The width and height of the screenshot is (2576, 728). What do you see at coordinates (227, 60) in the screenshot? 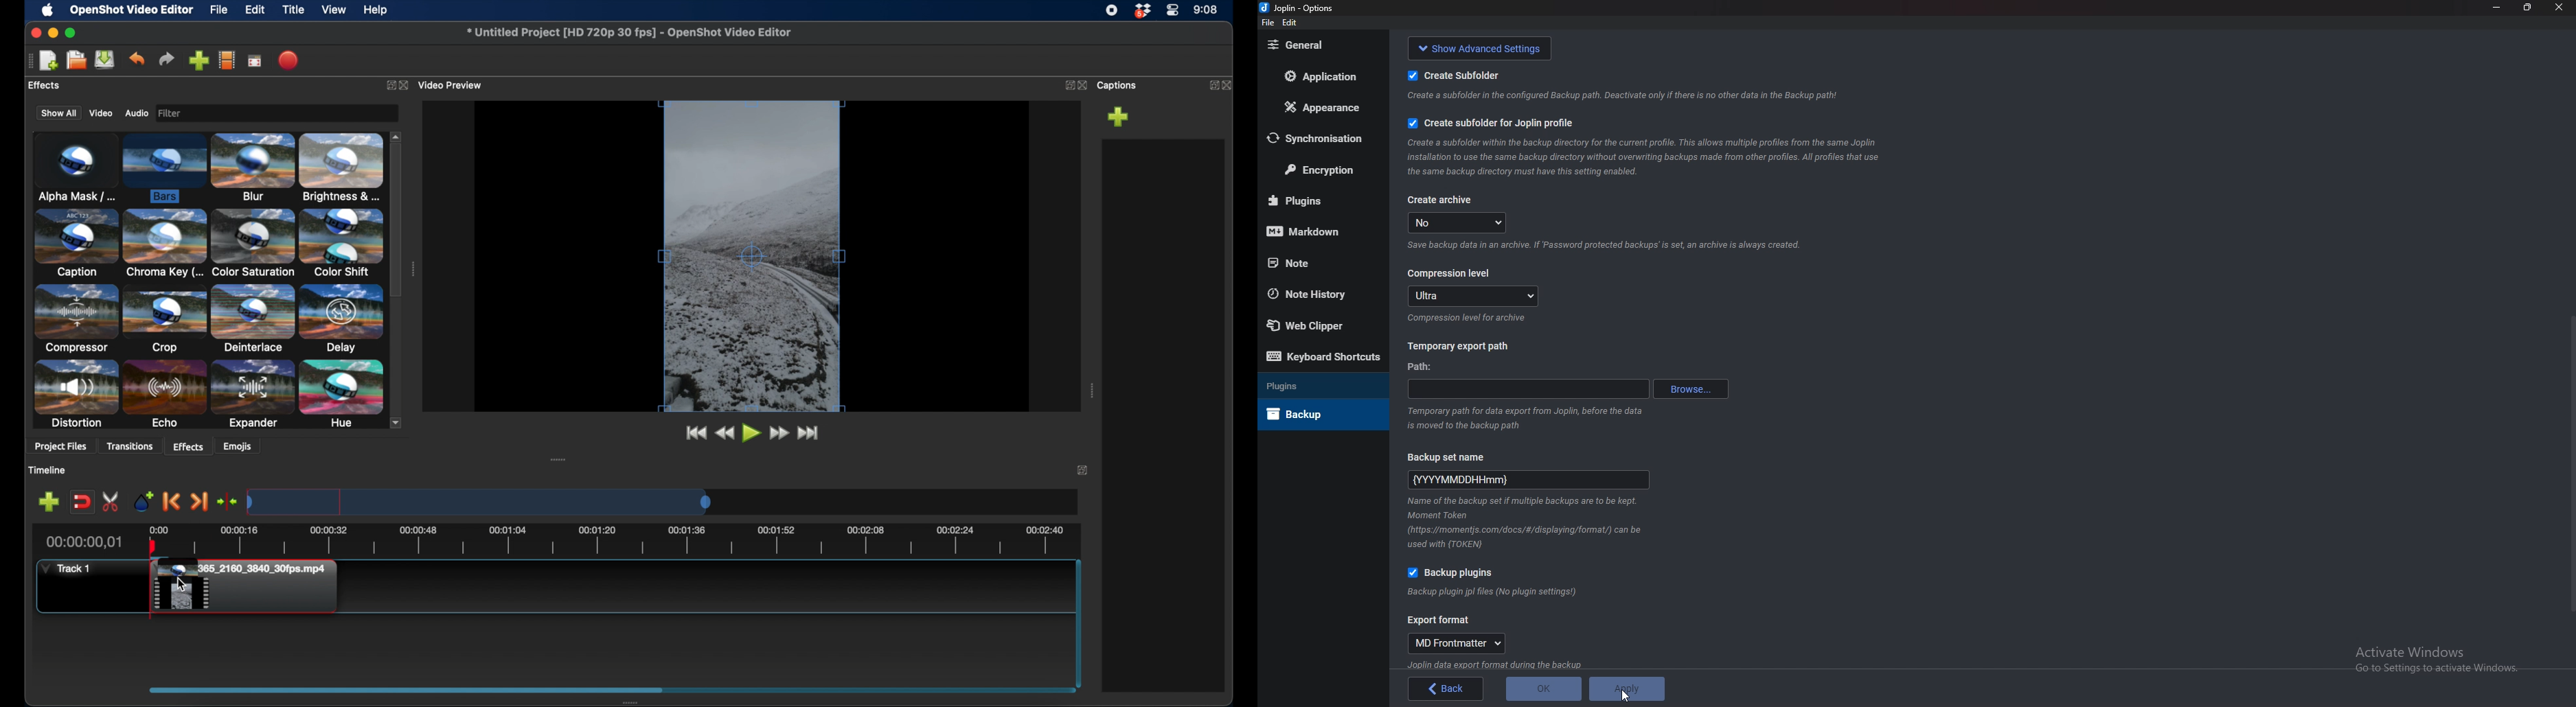
I see `explore profiles` at bounding box center [227, 60].